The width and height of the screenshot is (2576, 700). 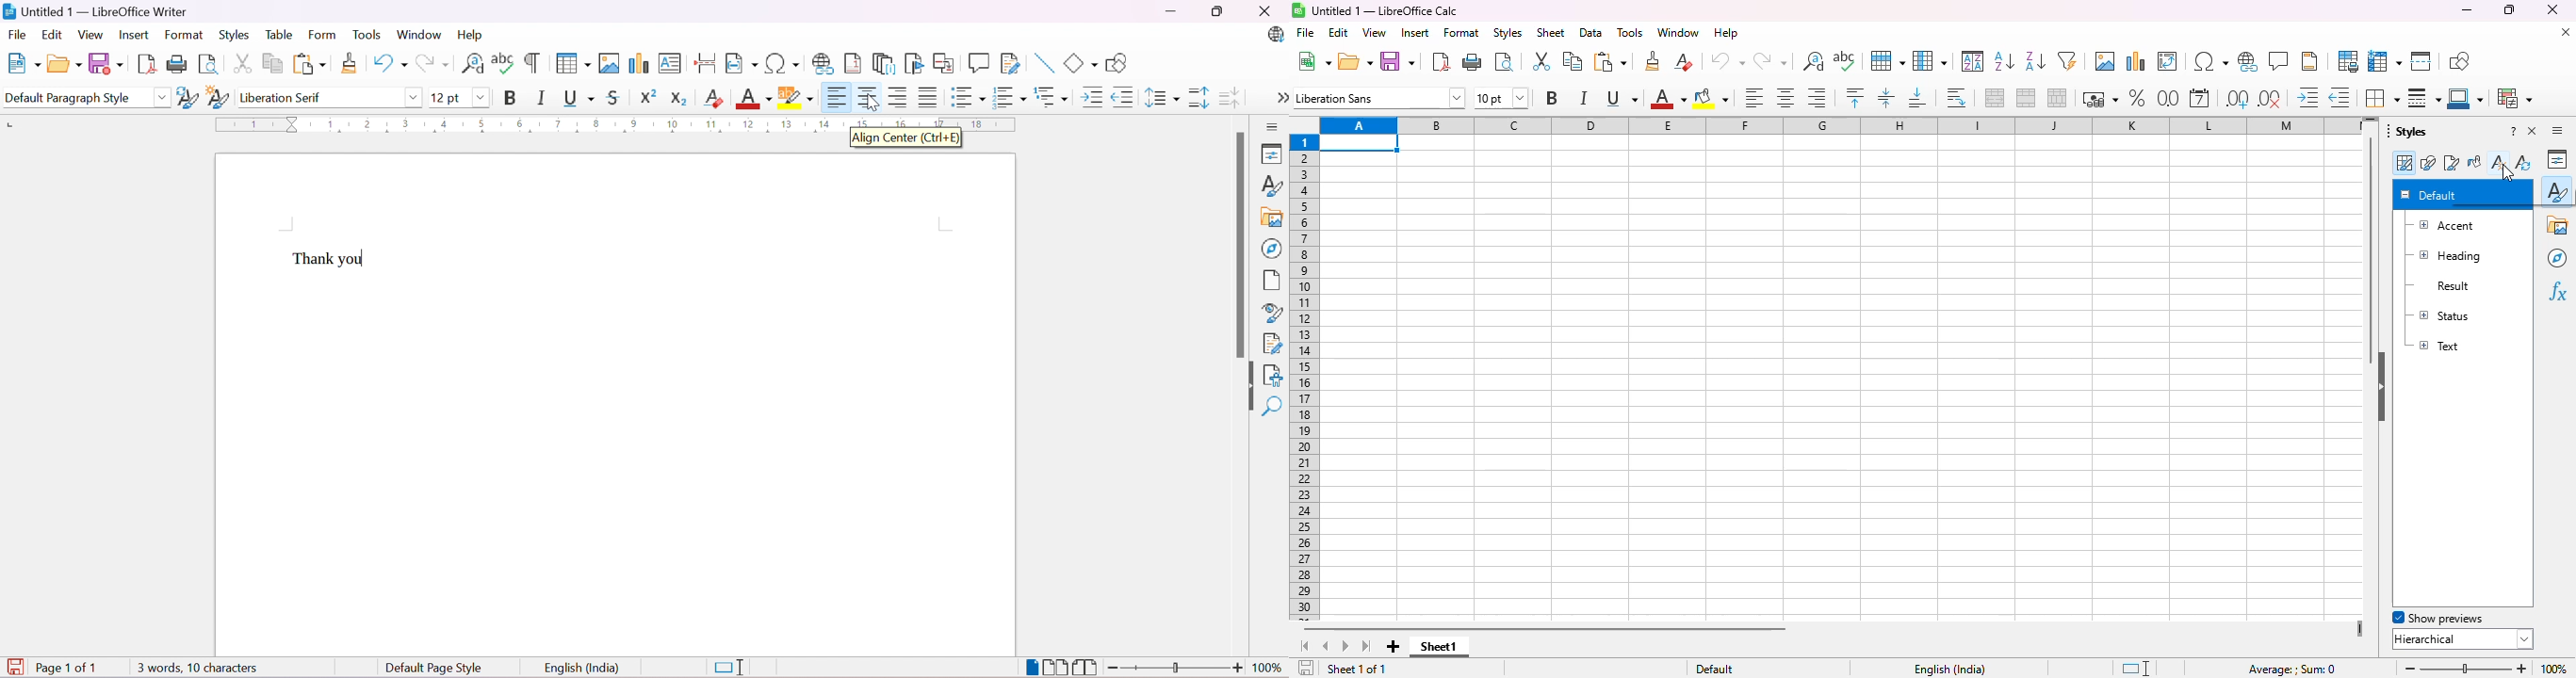 What do you see at coordinates (2498, 161) in the screenshot?
I see `new style from selection` at bounding box center [2498, 161].